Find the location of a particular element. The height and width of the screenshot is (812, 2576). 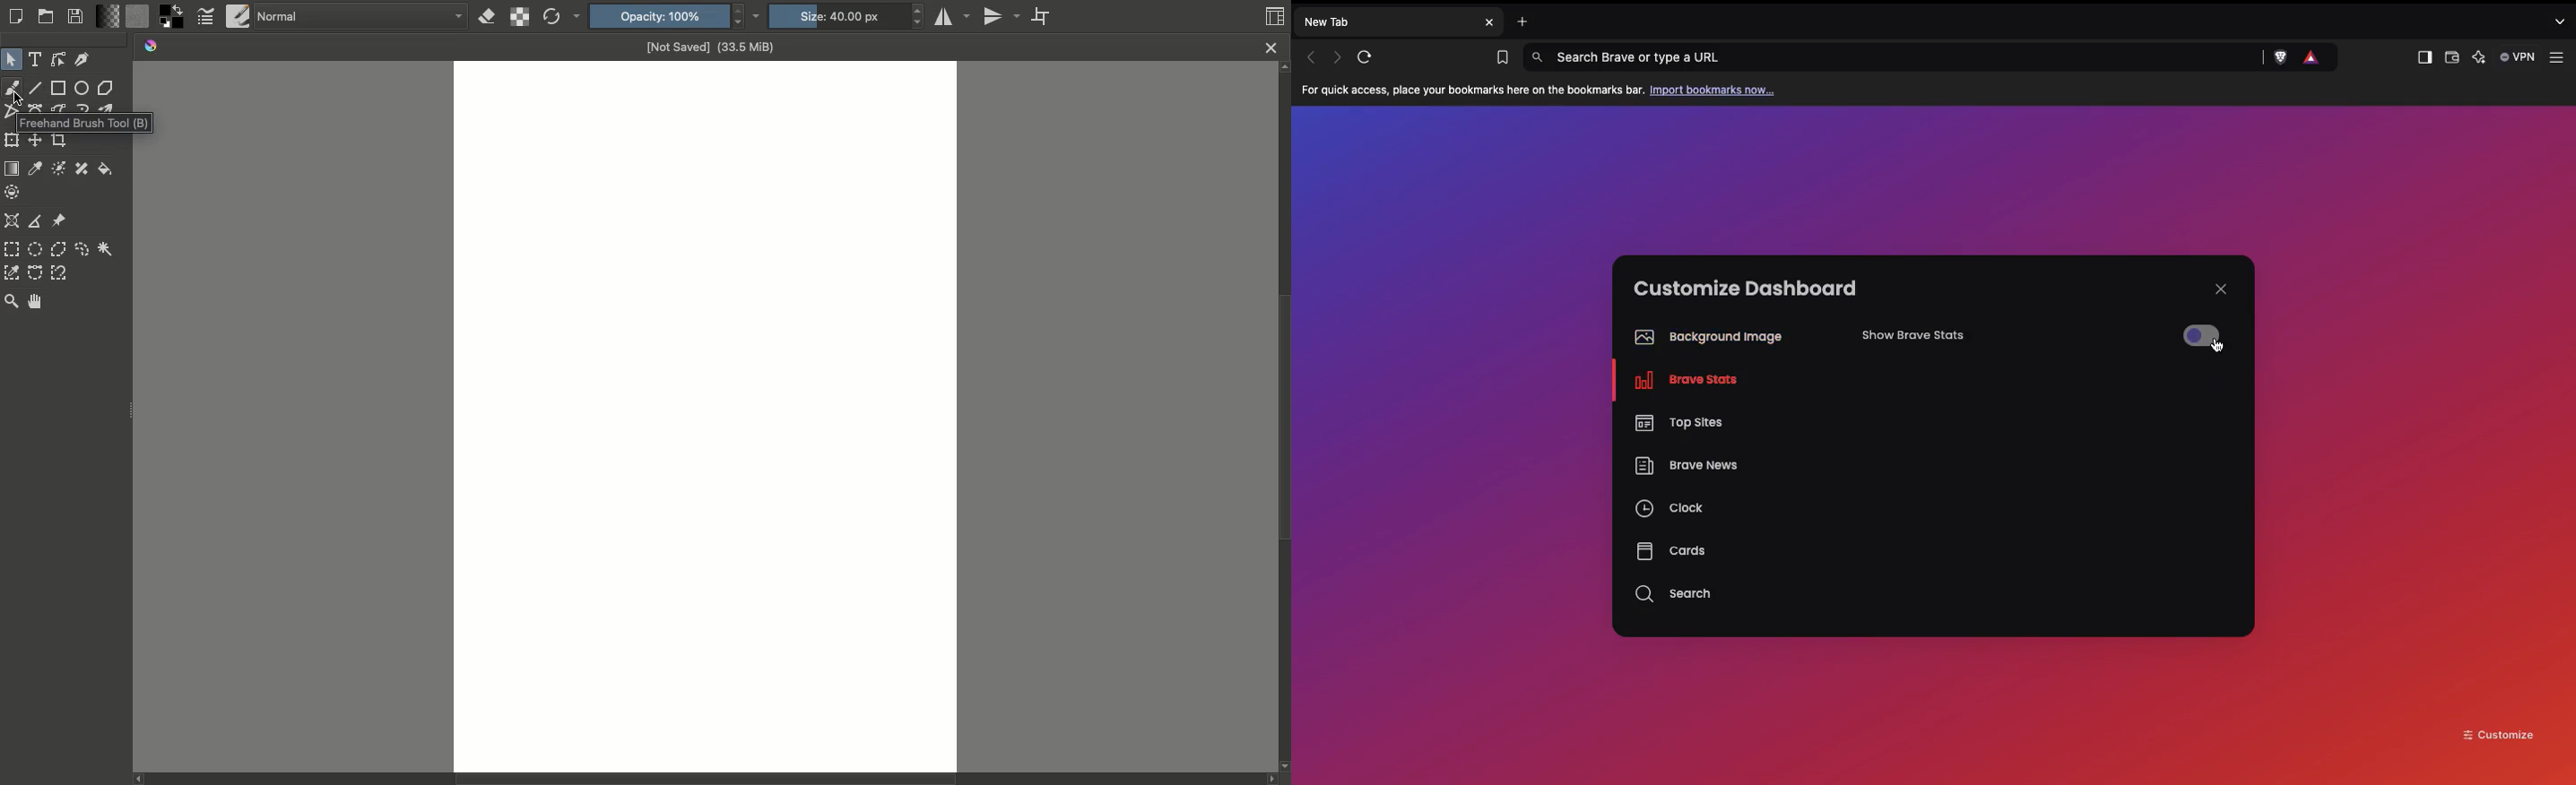

Workspaces is located at coordinates (1275, 14).